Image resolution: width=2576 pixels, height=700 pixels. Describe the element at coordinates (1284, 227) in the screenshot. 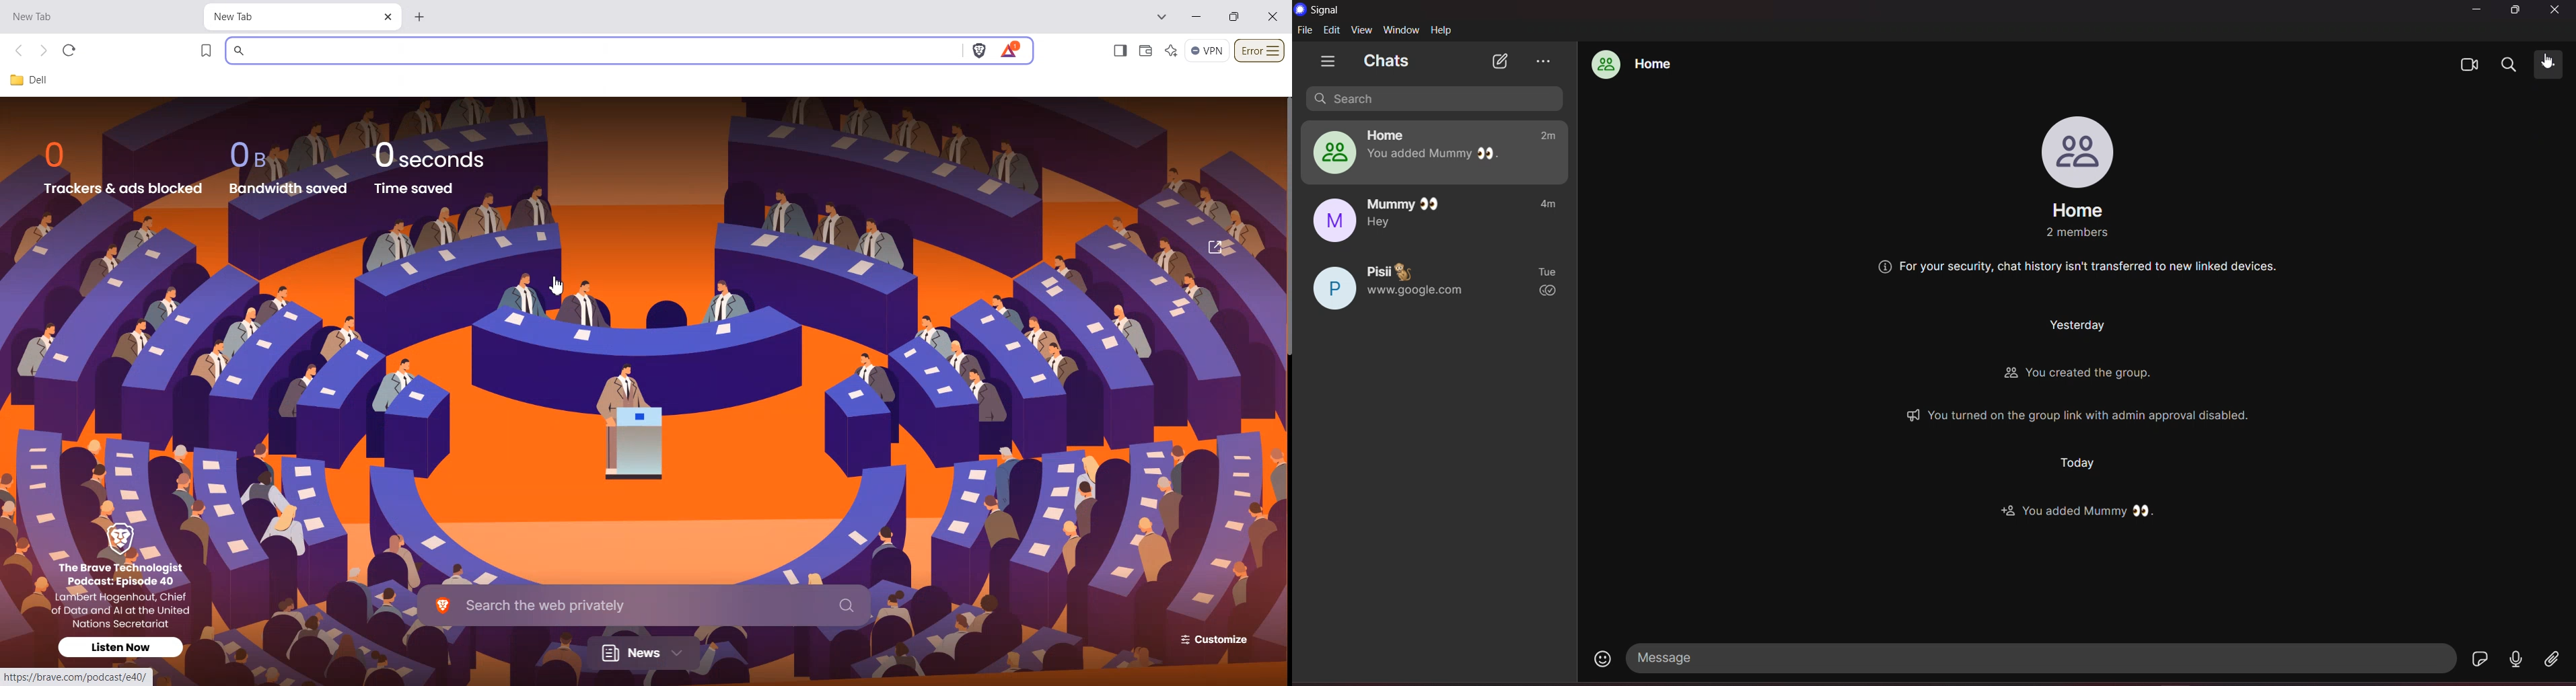

I see `Vertical Scrollbar ` at that location.